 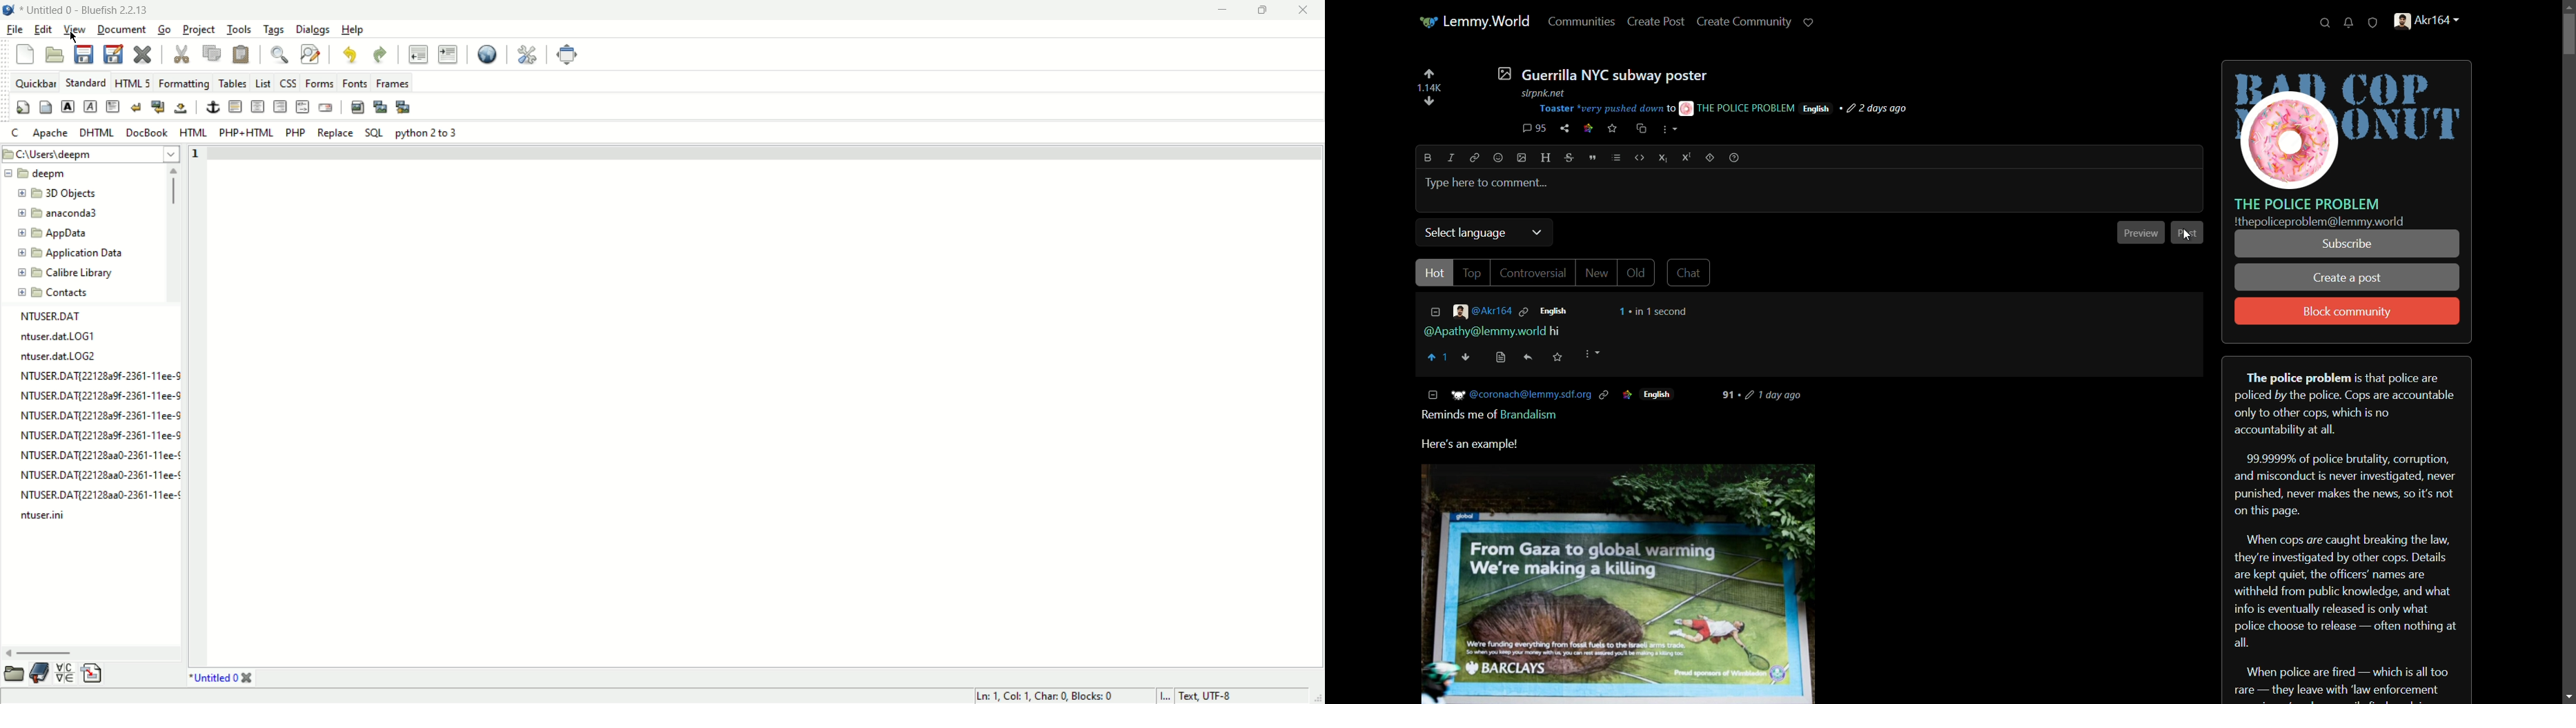 What do you see at coordinates (74, 38) in the screenshot?
I see `cursor` at bounding box center [74, 38].